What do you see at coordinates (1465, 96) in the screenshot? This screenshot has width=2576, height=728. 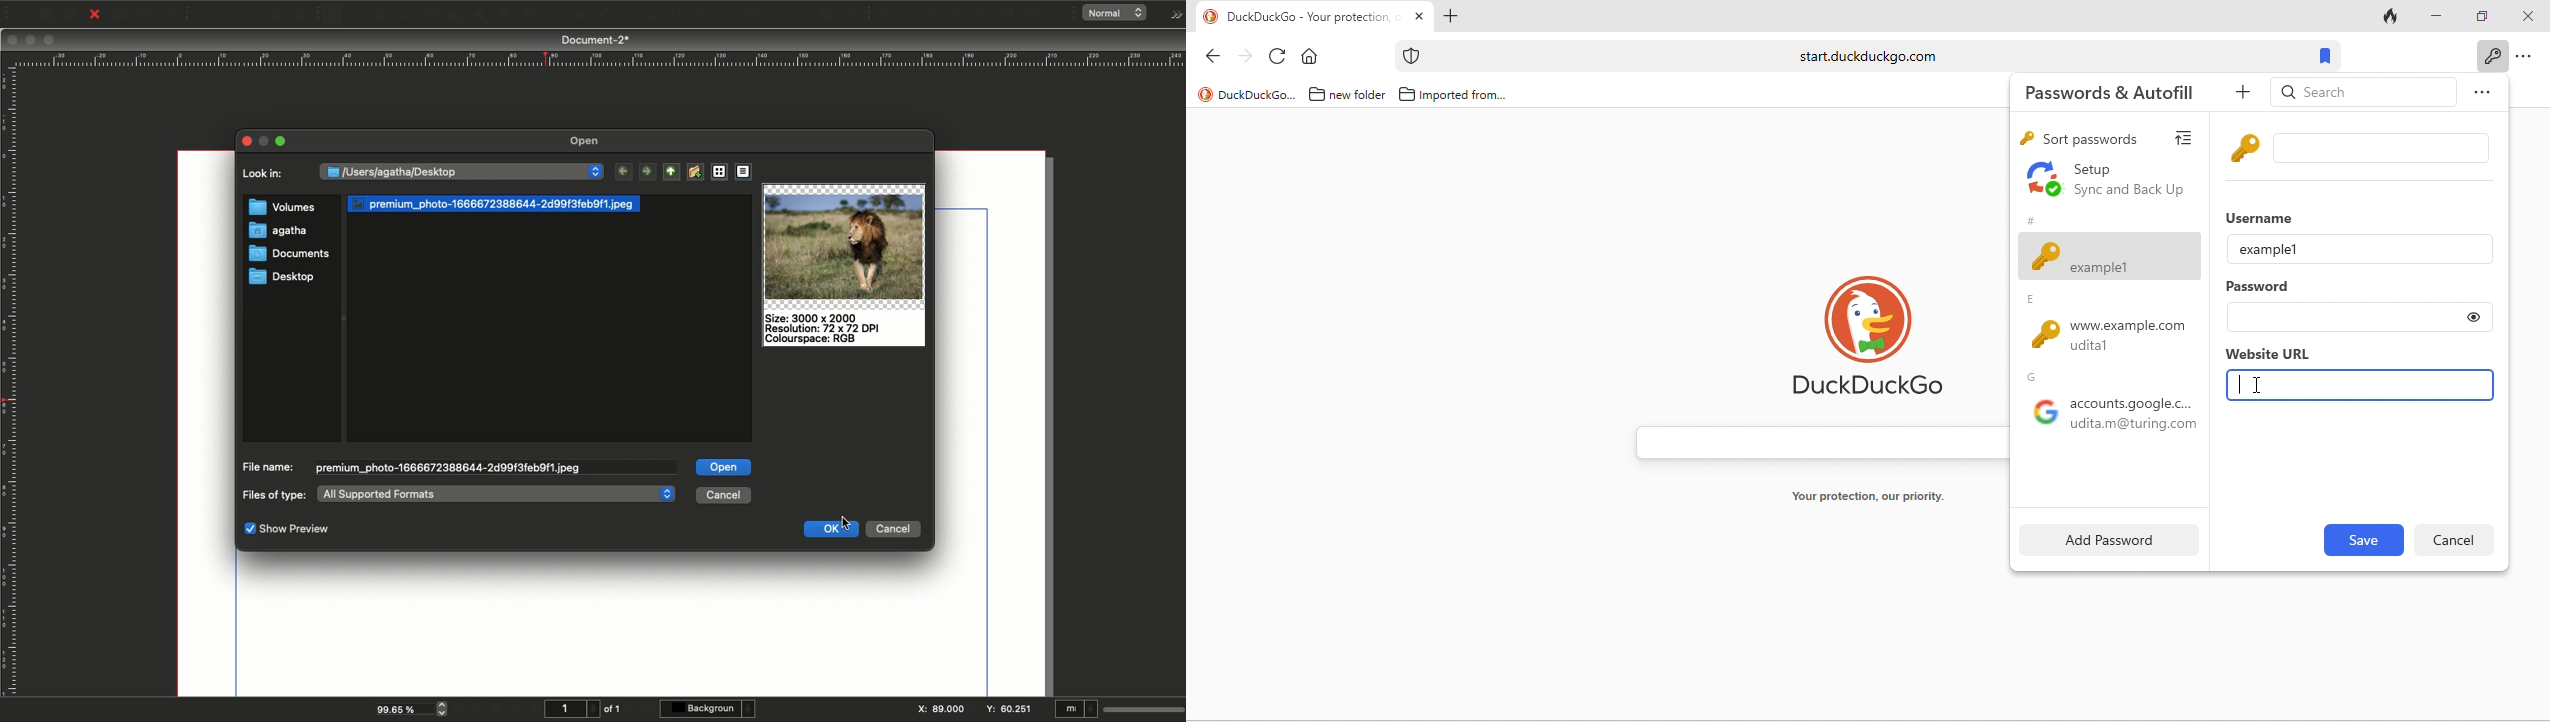 I see `imported from` at bounding box center [1465, 96].